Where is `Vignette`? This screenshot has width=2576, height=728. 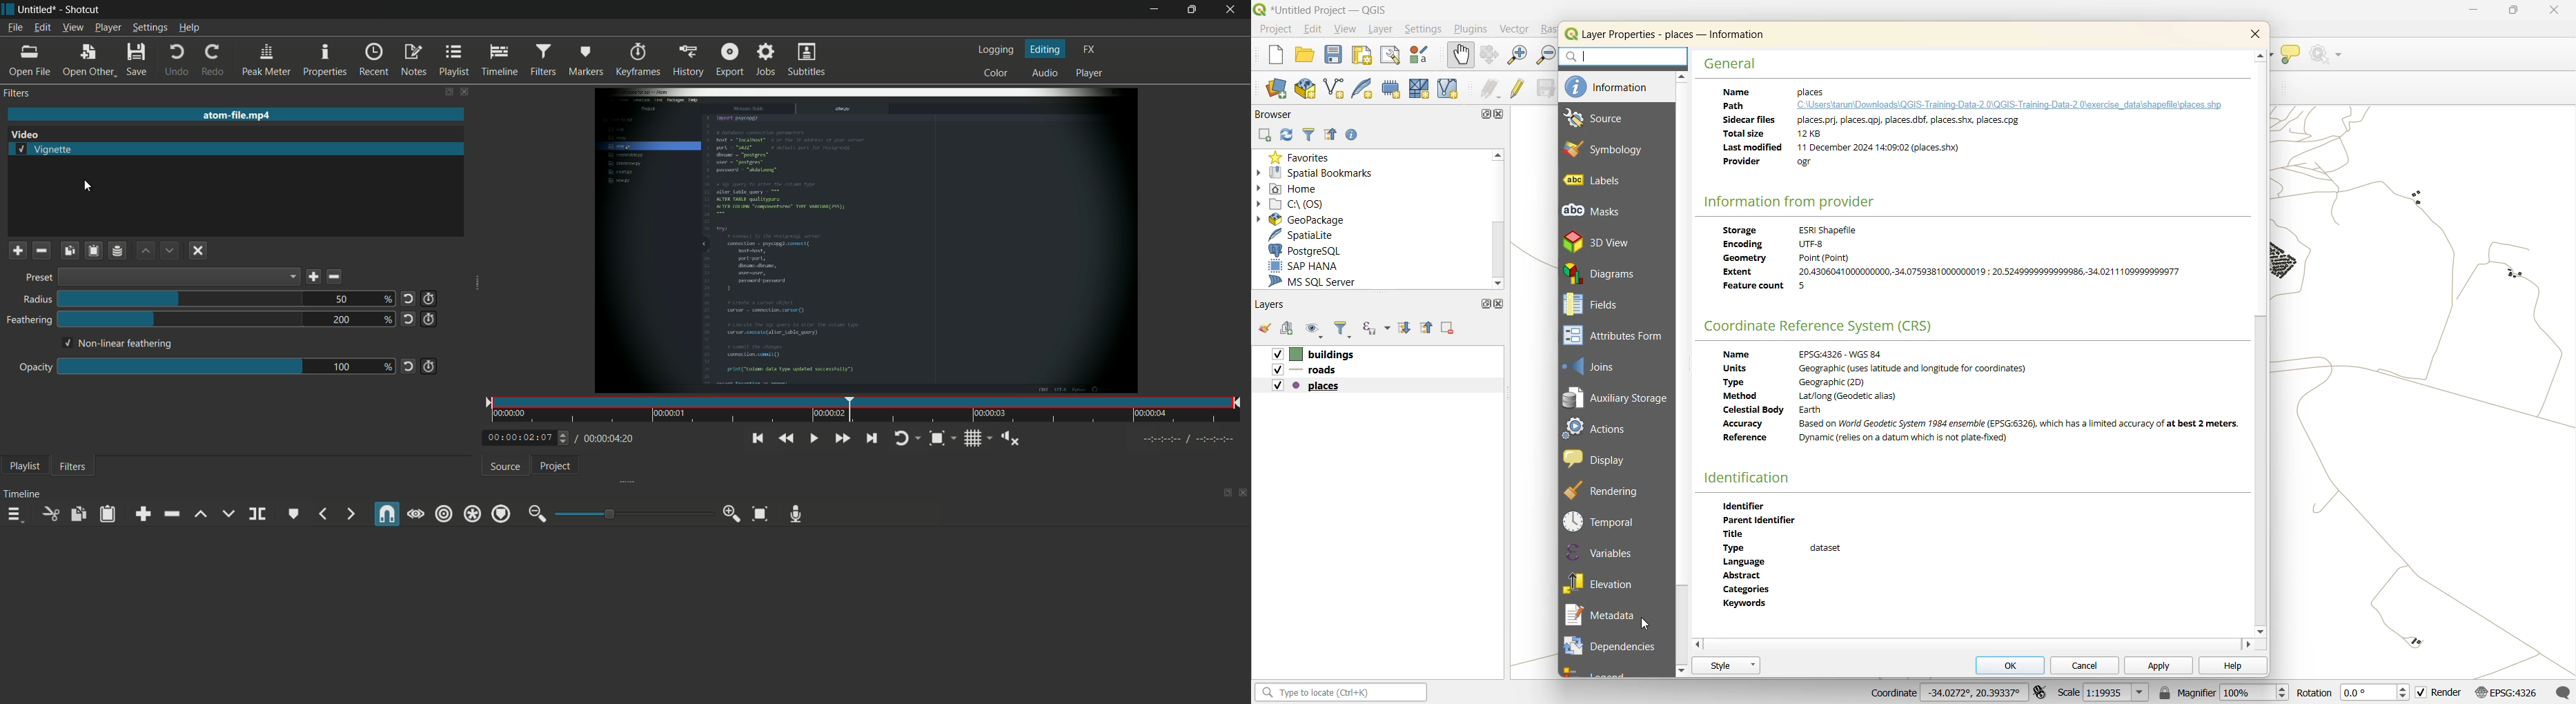 Vignette is located at coordinates (45, 149).